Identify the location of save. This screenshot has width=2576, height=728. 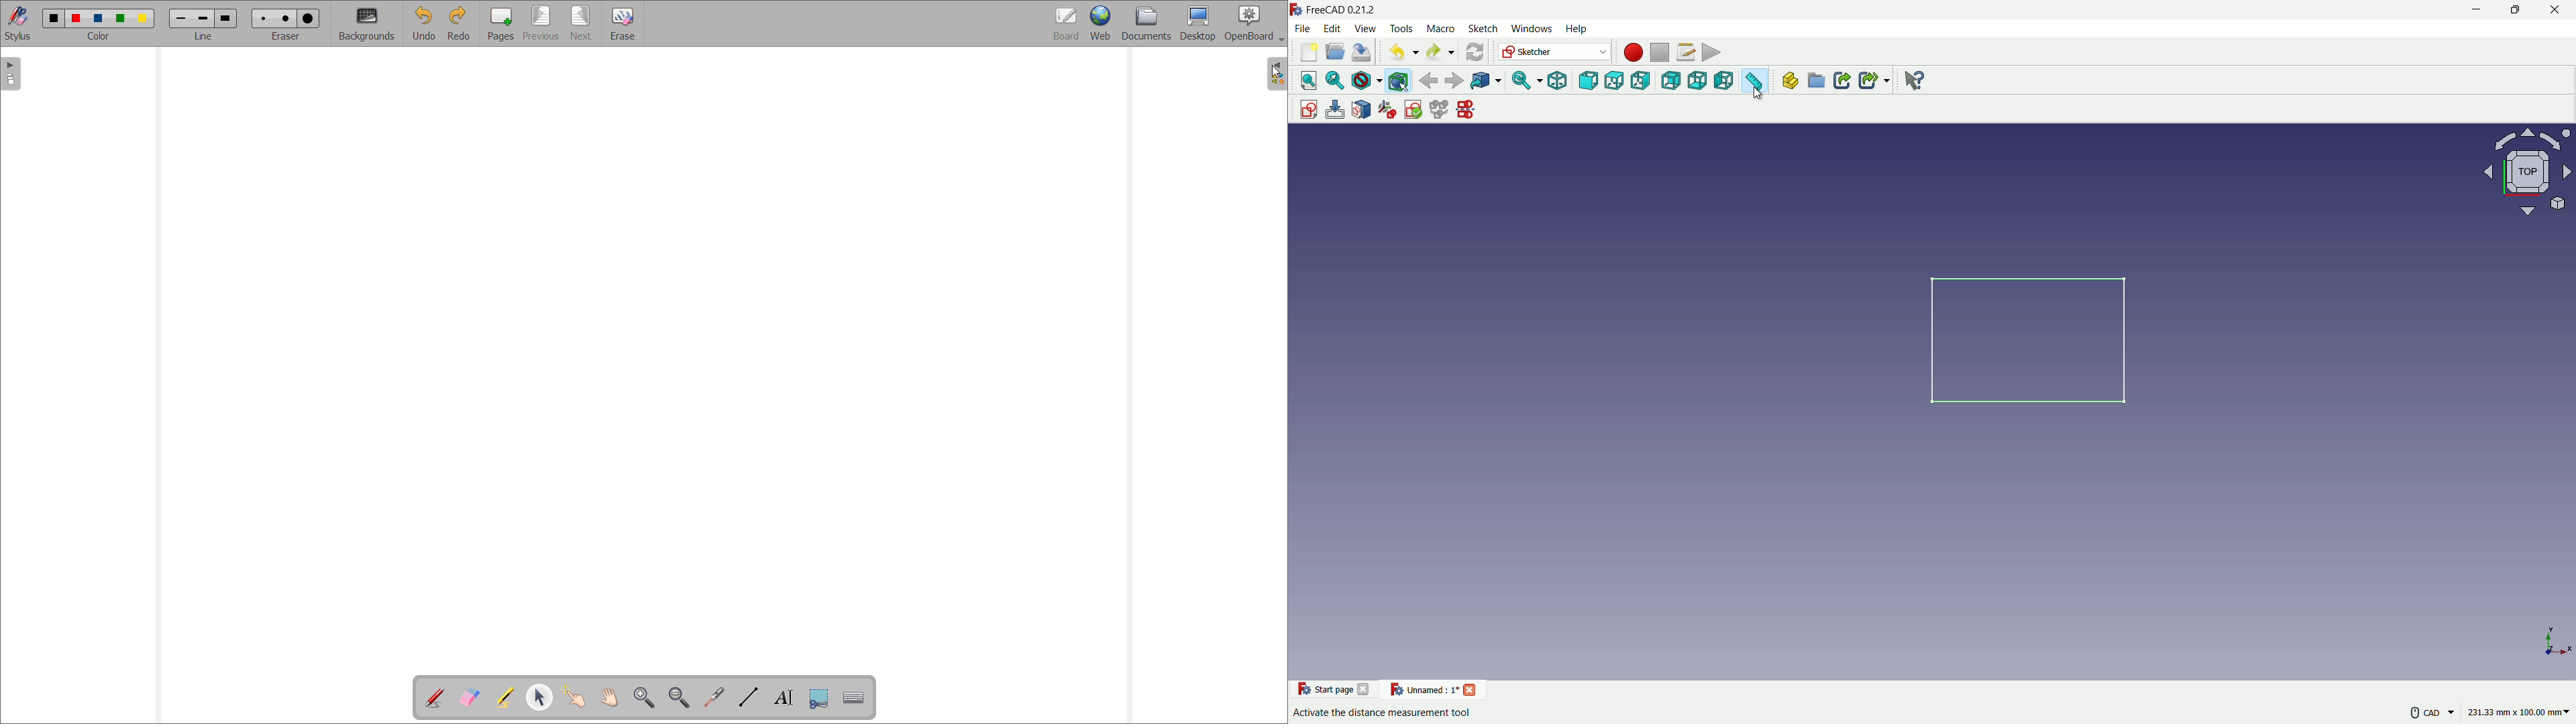
(1362, 52).